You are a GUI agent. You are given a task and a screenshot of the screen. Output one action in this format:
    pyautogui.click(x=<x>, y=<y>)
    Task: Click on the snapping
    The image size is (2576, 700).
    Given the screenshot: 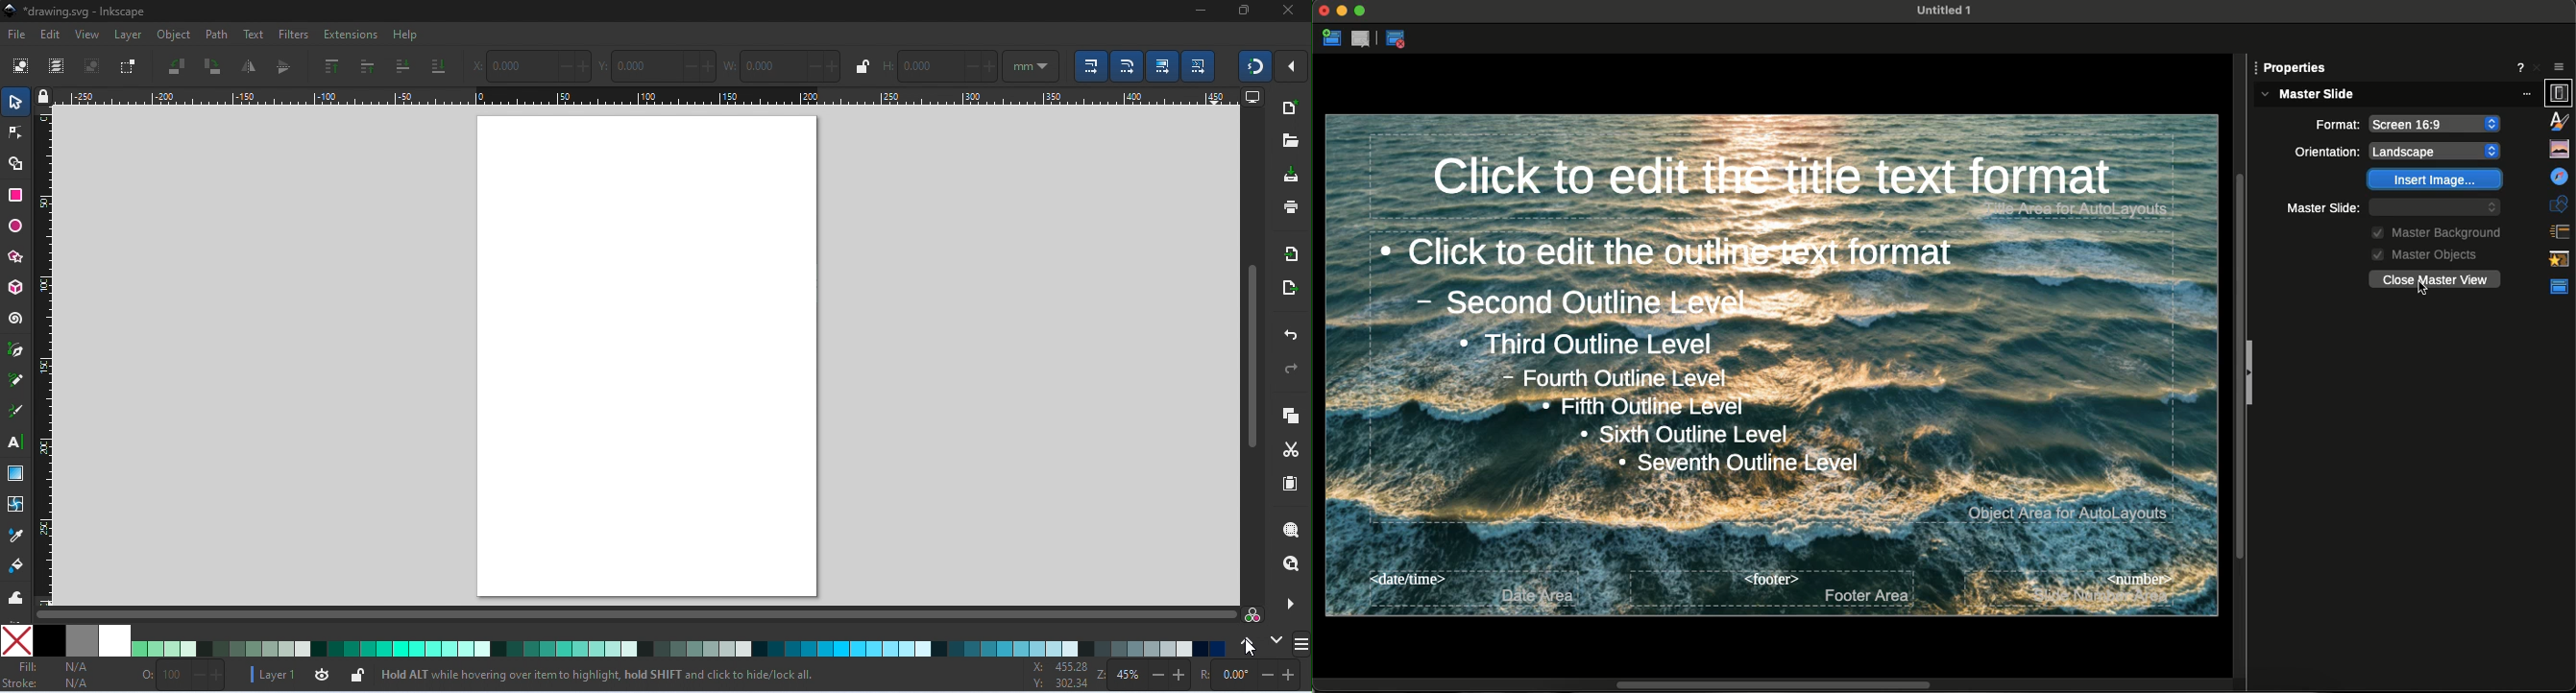 What is the action you would take?
    pyautogui.click(x=1256, y=66)
    